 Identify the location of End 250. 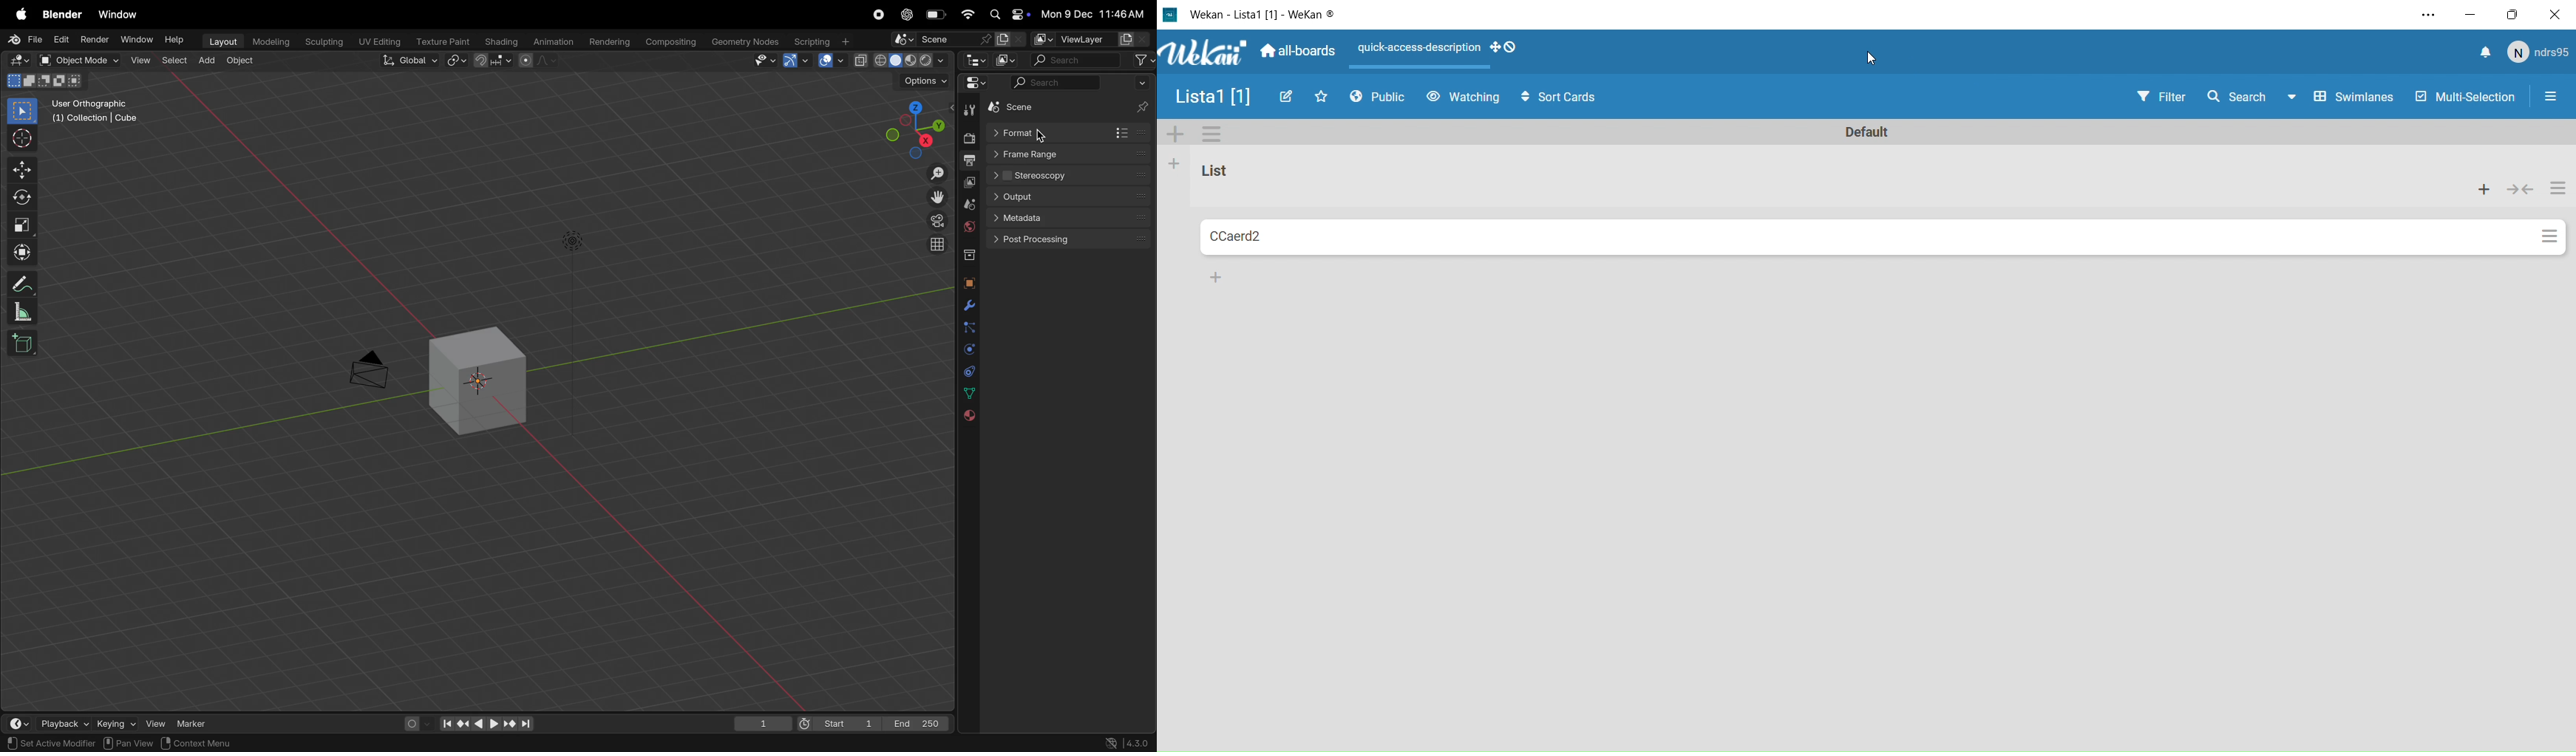
(918, 723).